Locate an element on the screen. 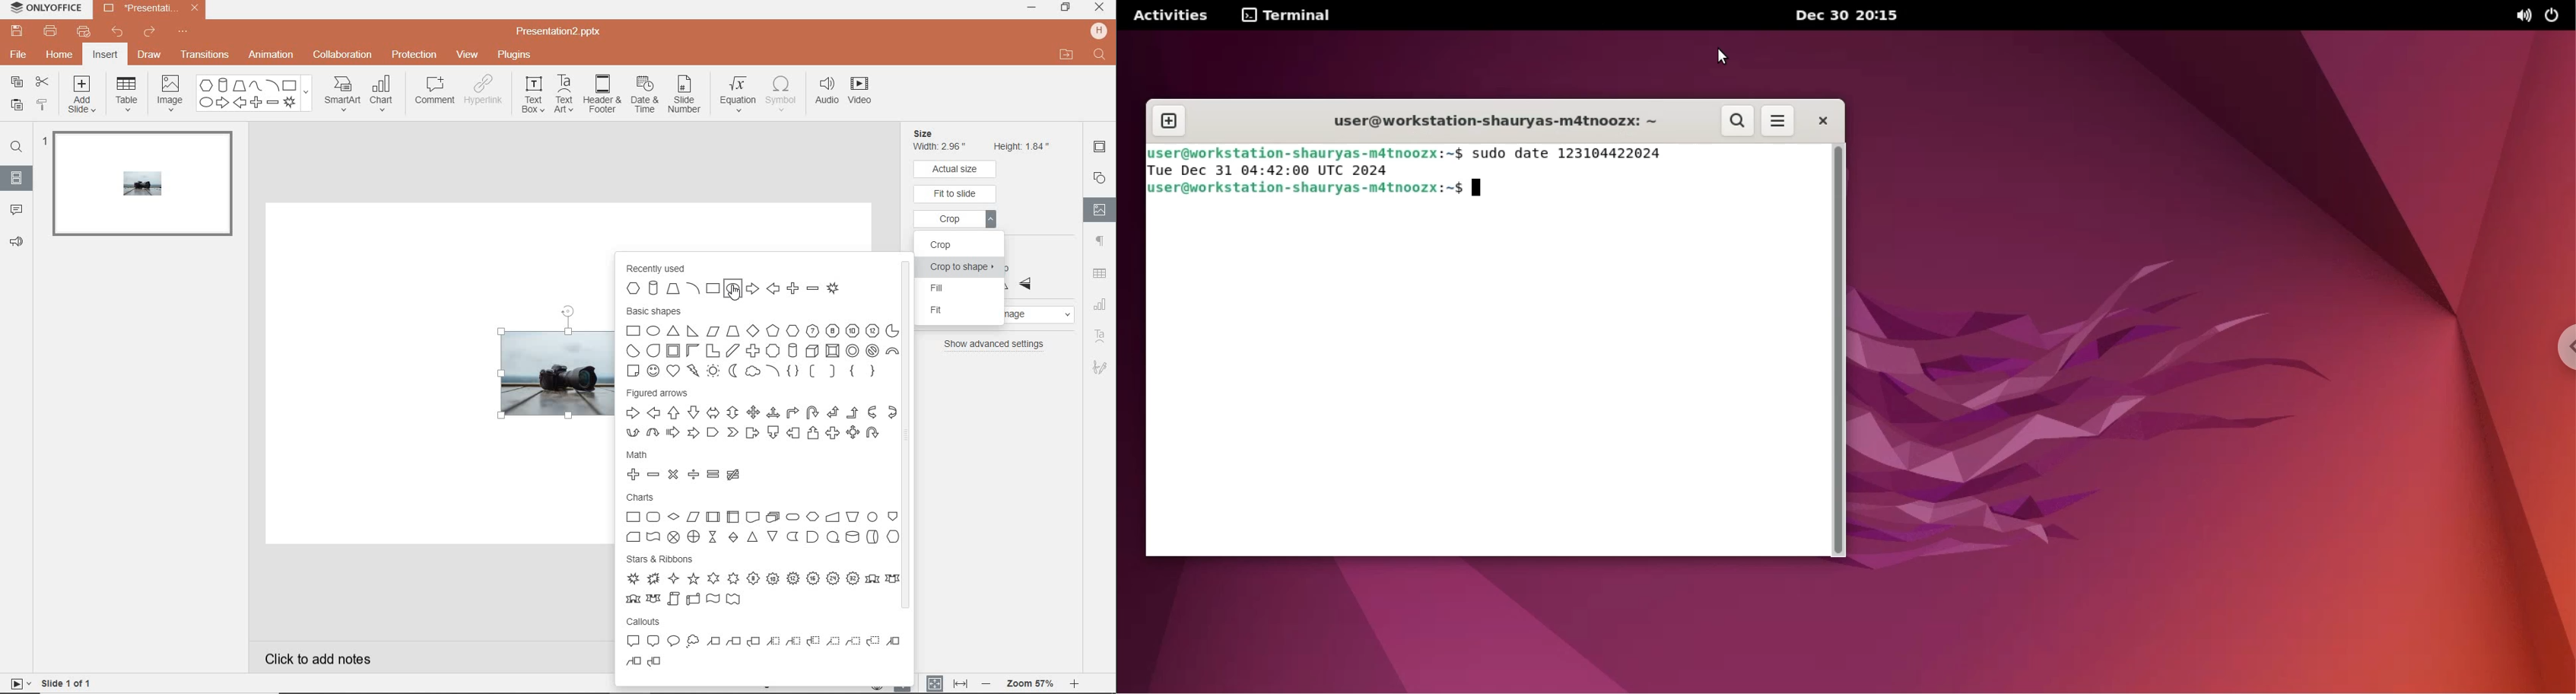  Width 2.96" is located at coordinates (942, 147).